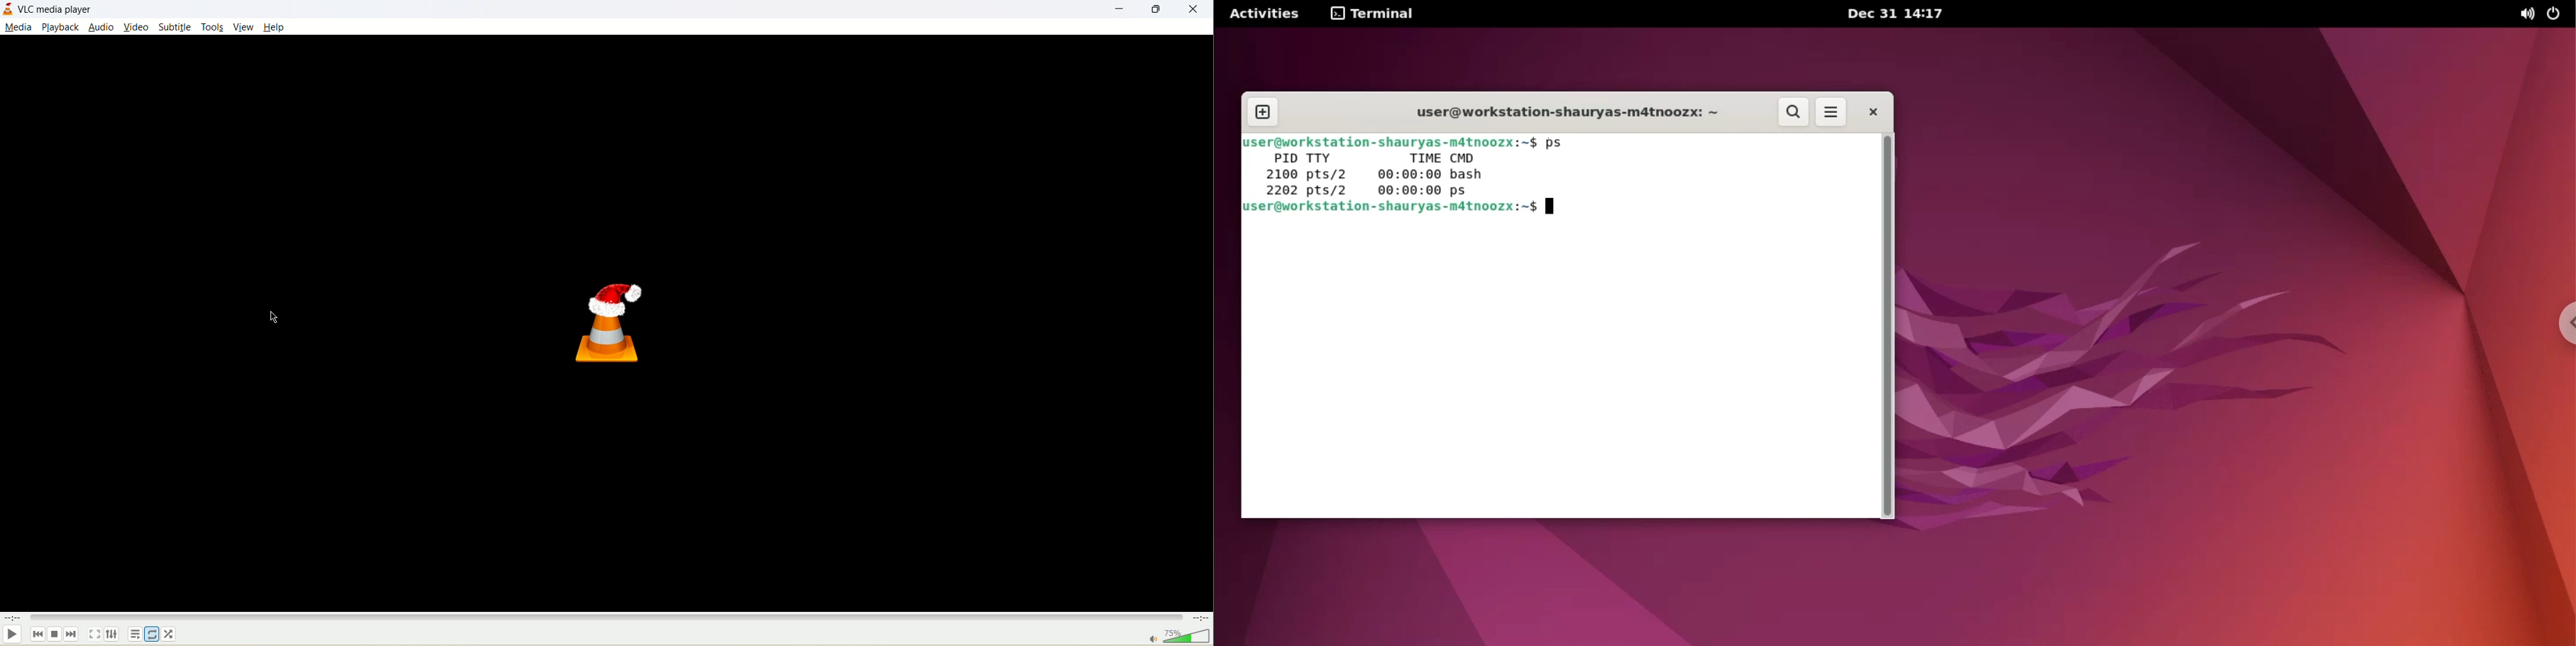 Image resolution: width=2576 pixels, height=672 pixels. What do you see at coordinates (95, 633) in the screenshot?
I see `full screen` at bounding box center [95, 633].